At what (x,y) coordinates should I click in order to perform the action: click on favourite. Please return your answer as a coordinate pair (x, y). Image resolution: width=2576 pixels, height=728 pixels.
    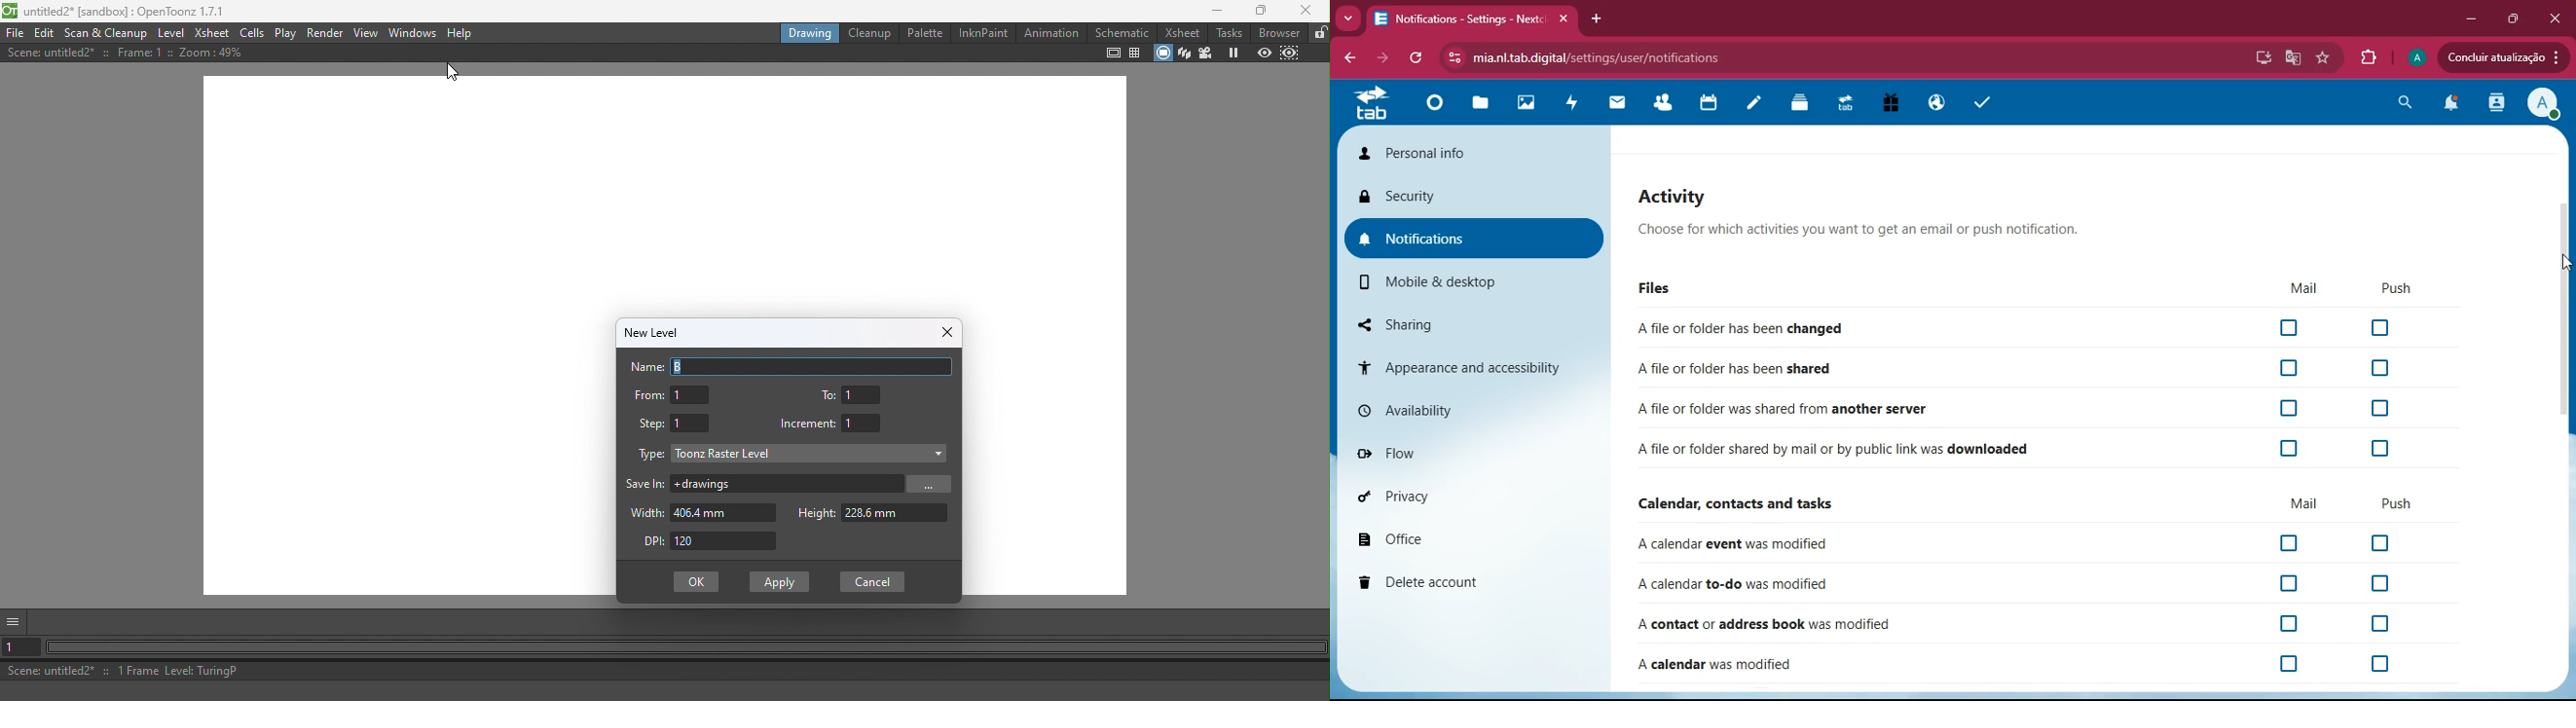
    Looking at the image, I should click on (2325, 58).